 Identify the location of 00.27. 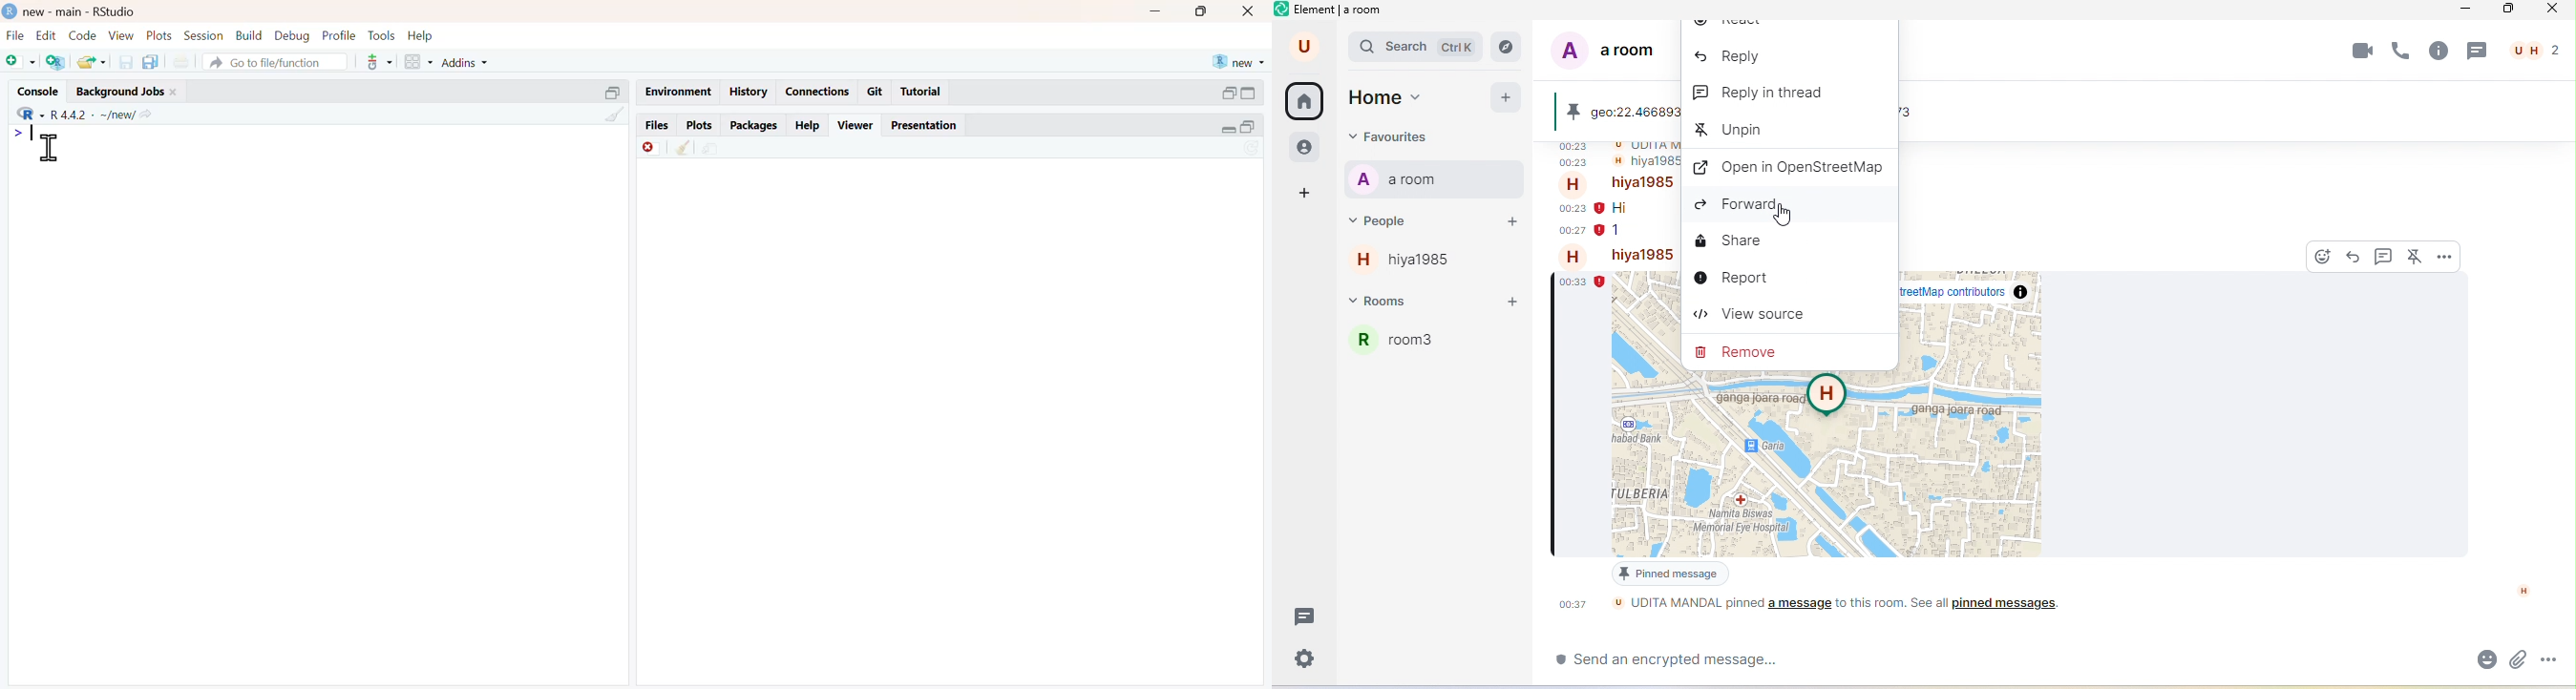
(1571, 232).